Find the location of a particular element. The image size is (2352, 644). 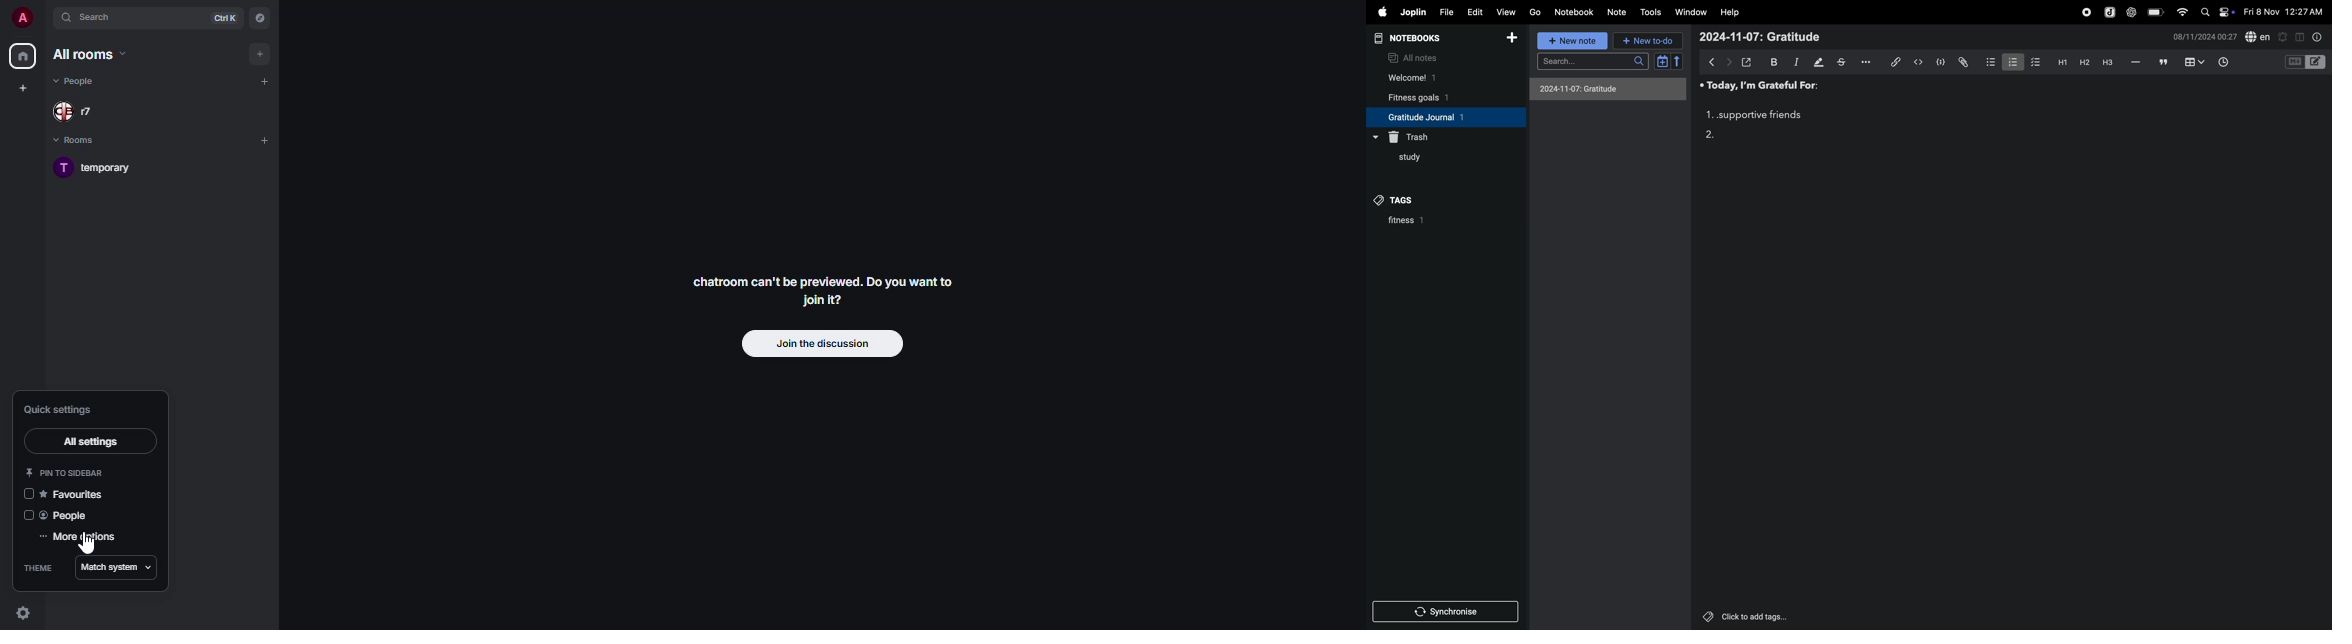

note is located at coordinates (1615, 12).